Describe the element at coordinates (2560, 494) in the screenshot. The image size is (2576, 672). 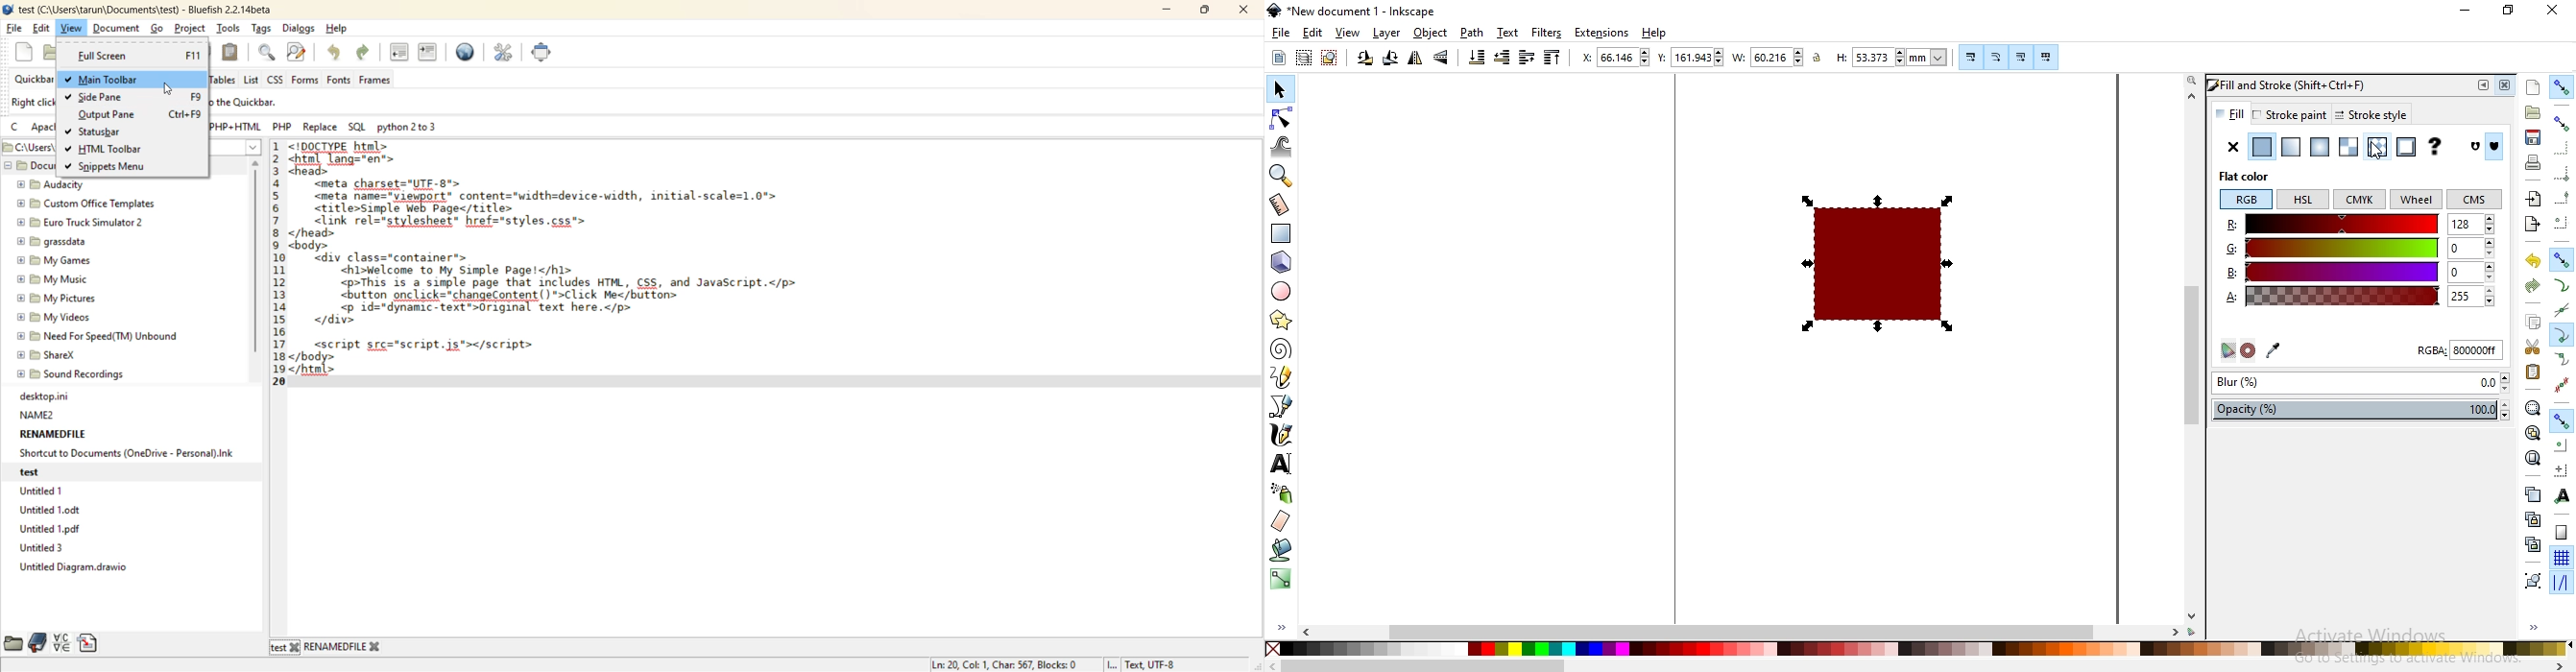
I see `snap text anchors and baselines` at that location.